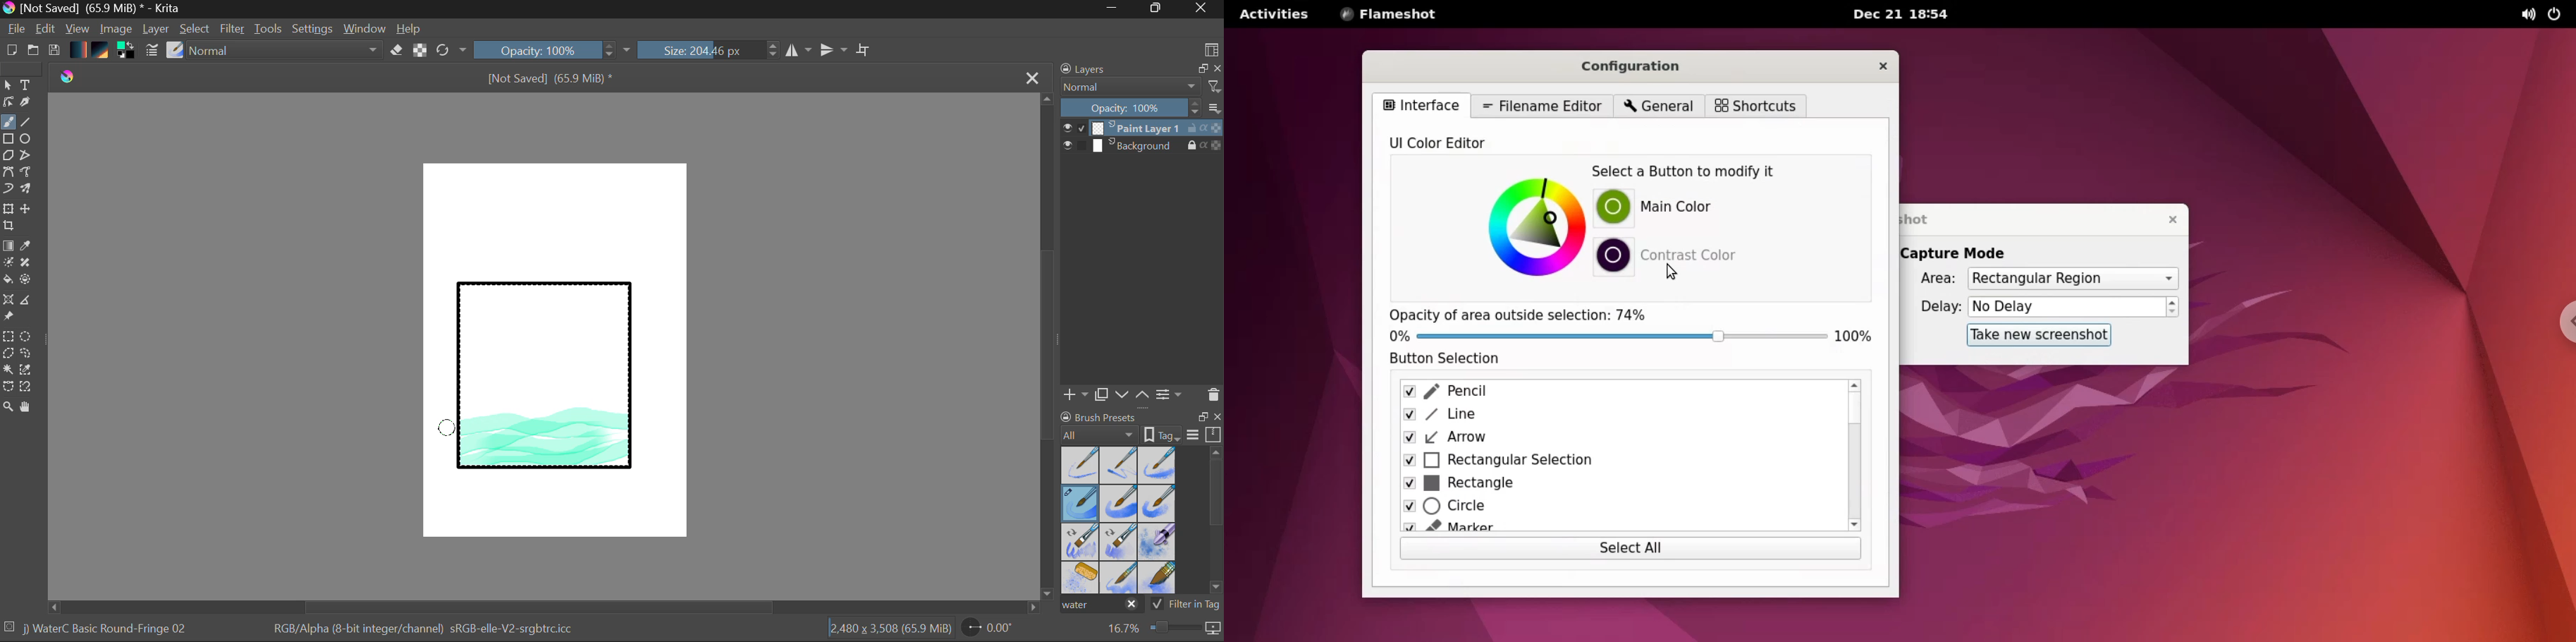 This screenshot has height=644, width=2576. I want to click on shortcuts, so click(1756, 107).